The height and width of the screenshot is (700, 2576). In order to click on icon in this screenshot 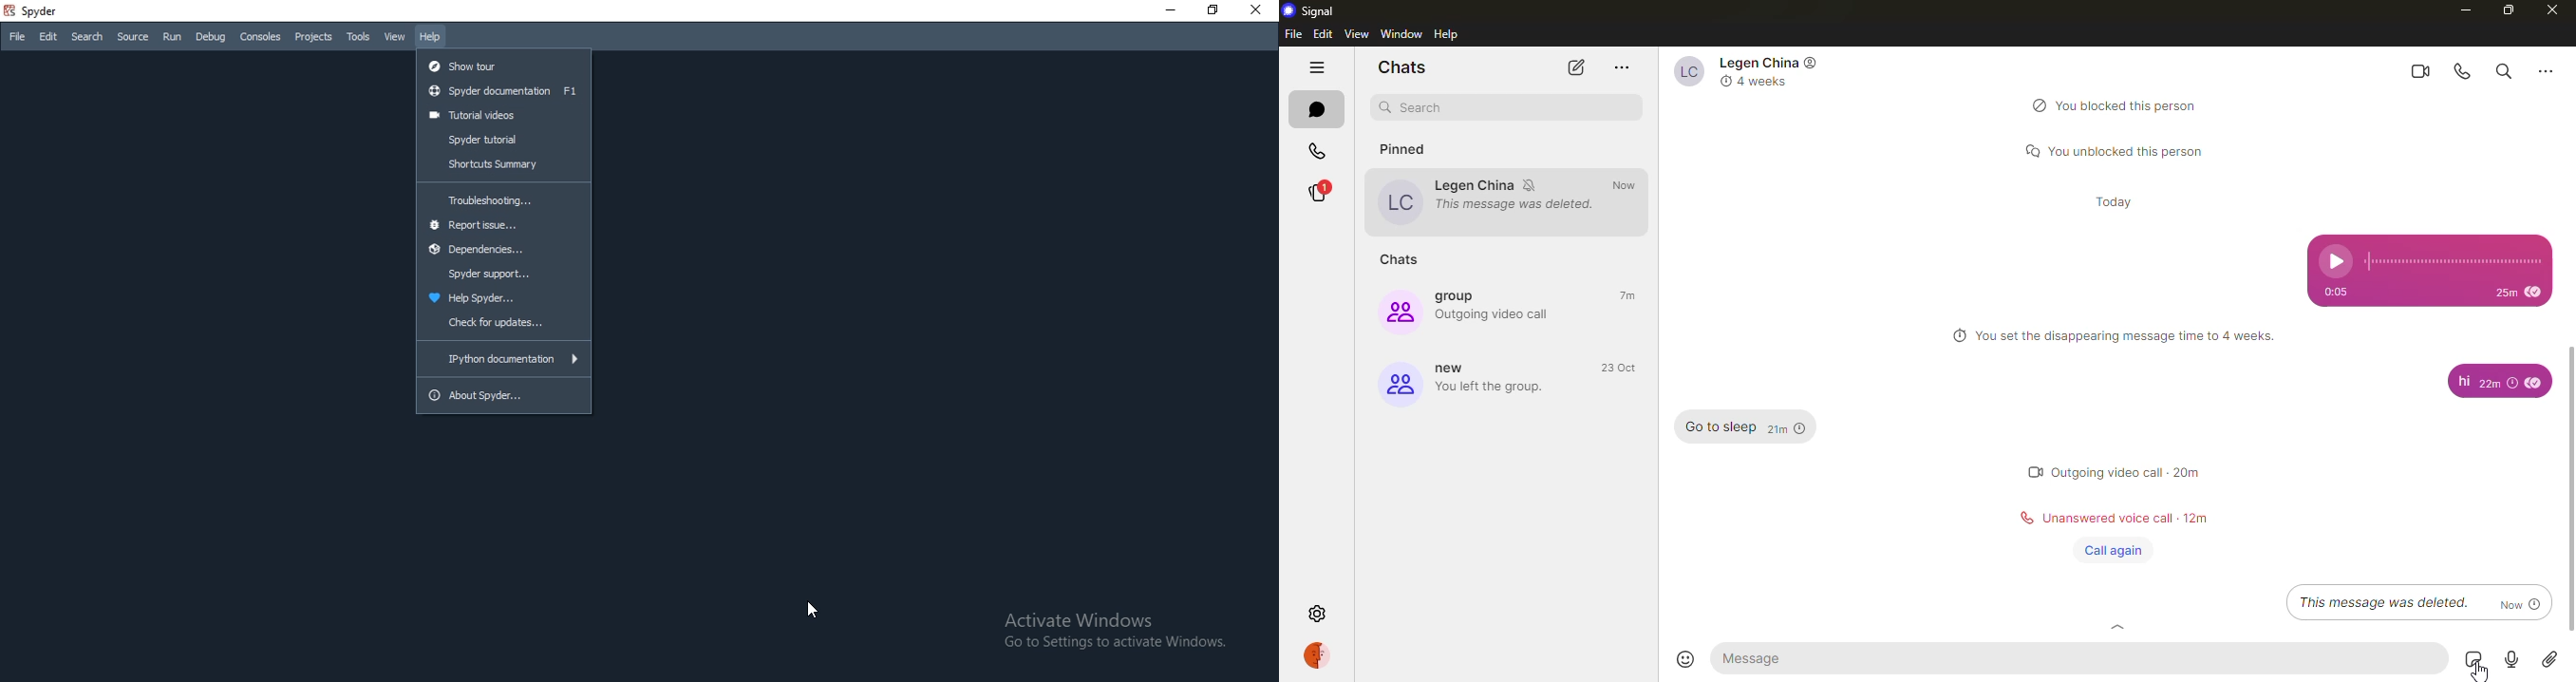, I will do `click(1814, 65)`.